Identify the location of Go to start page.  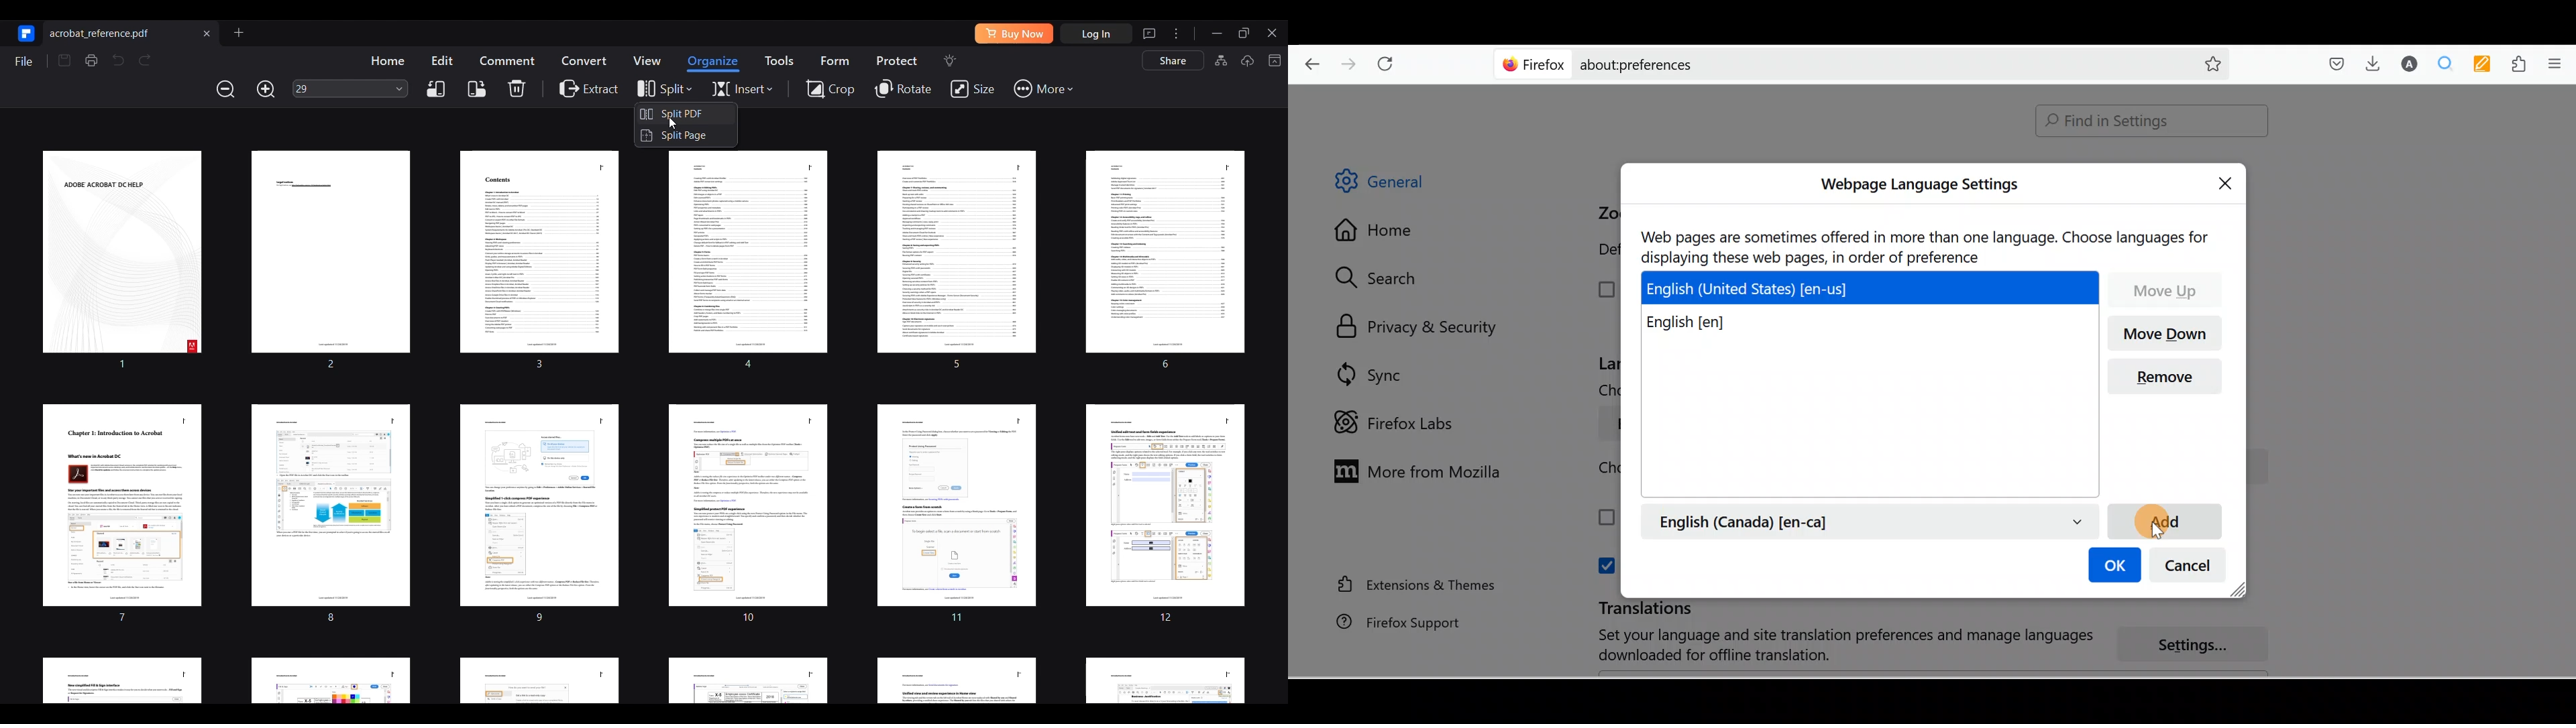
(24, 33).